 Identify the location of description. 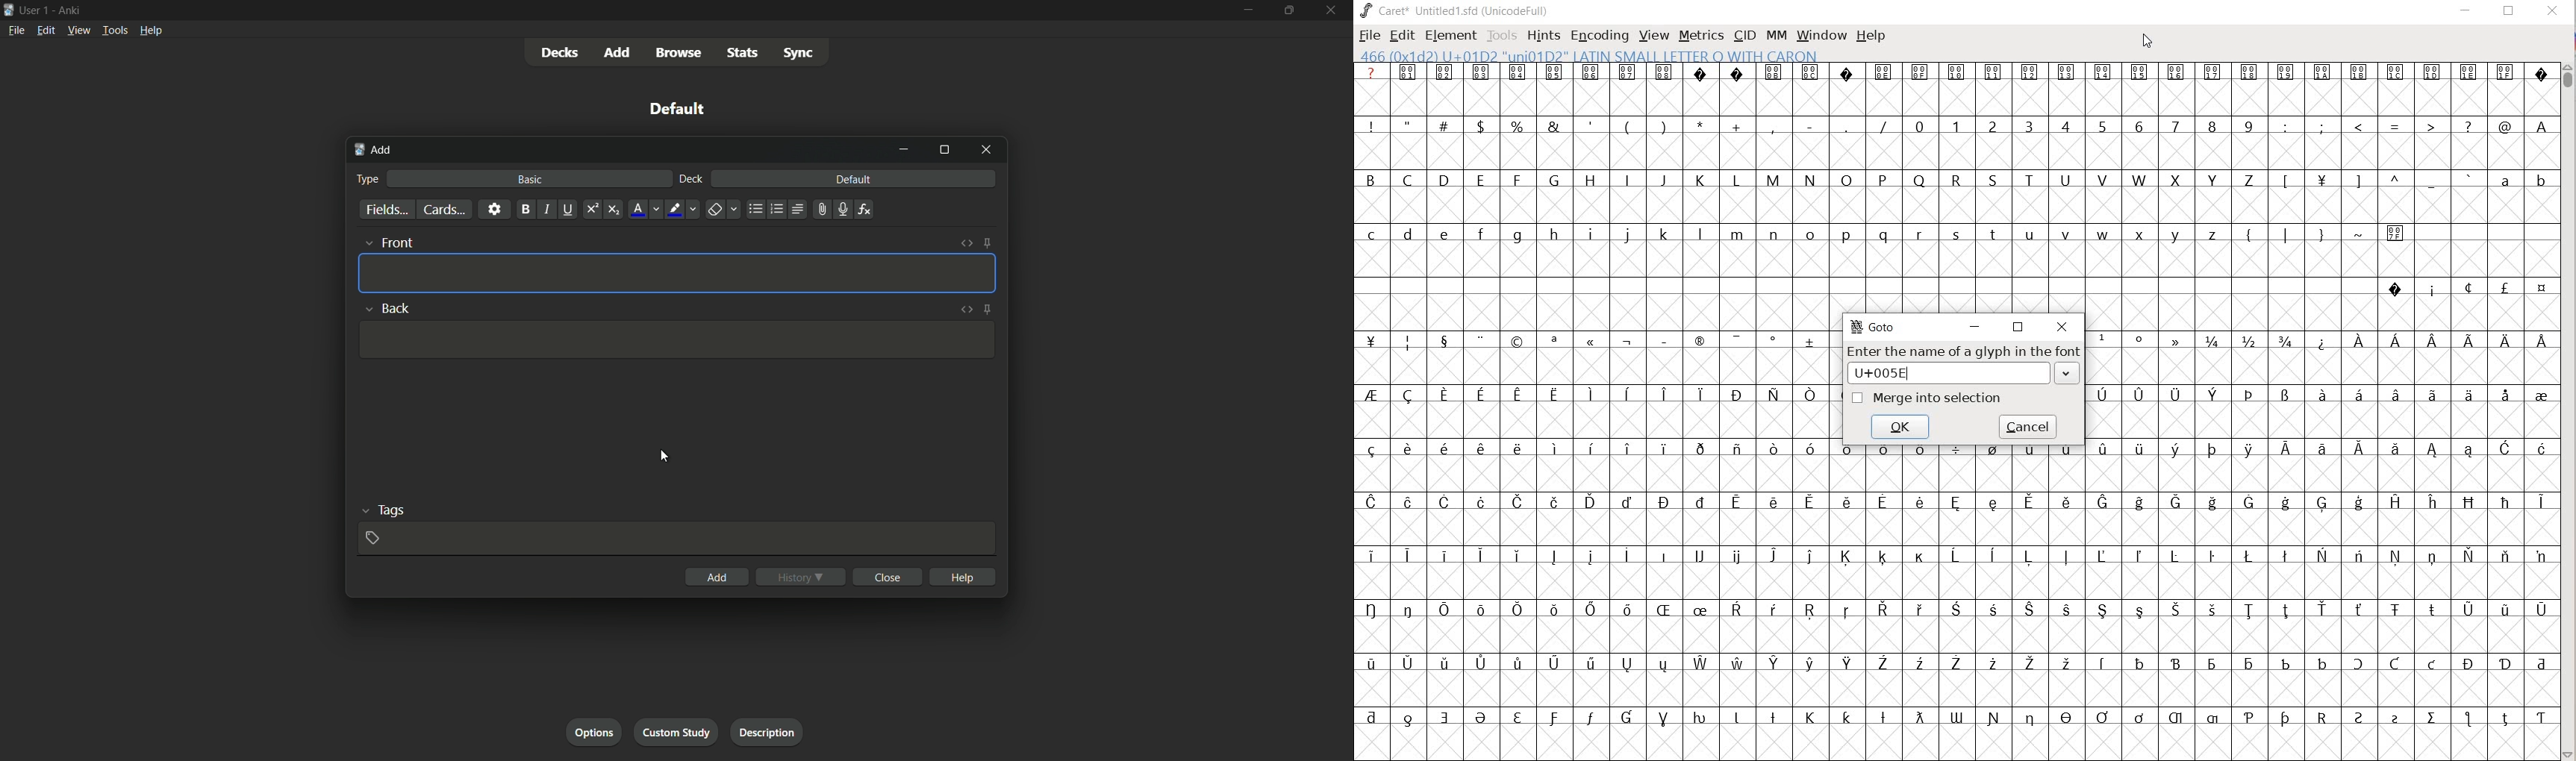
(768, 732).